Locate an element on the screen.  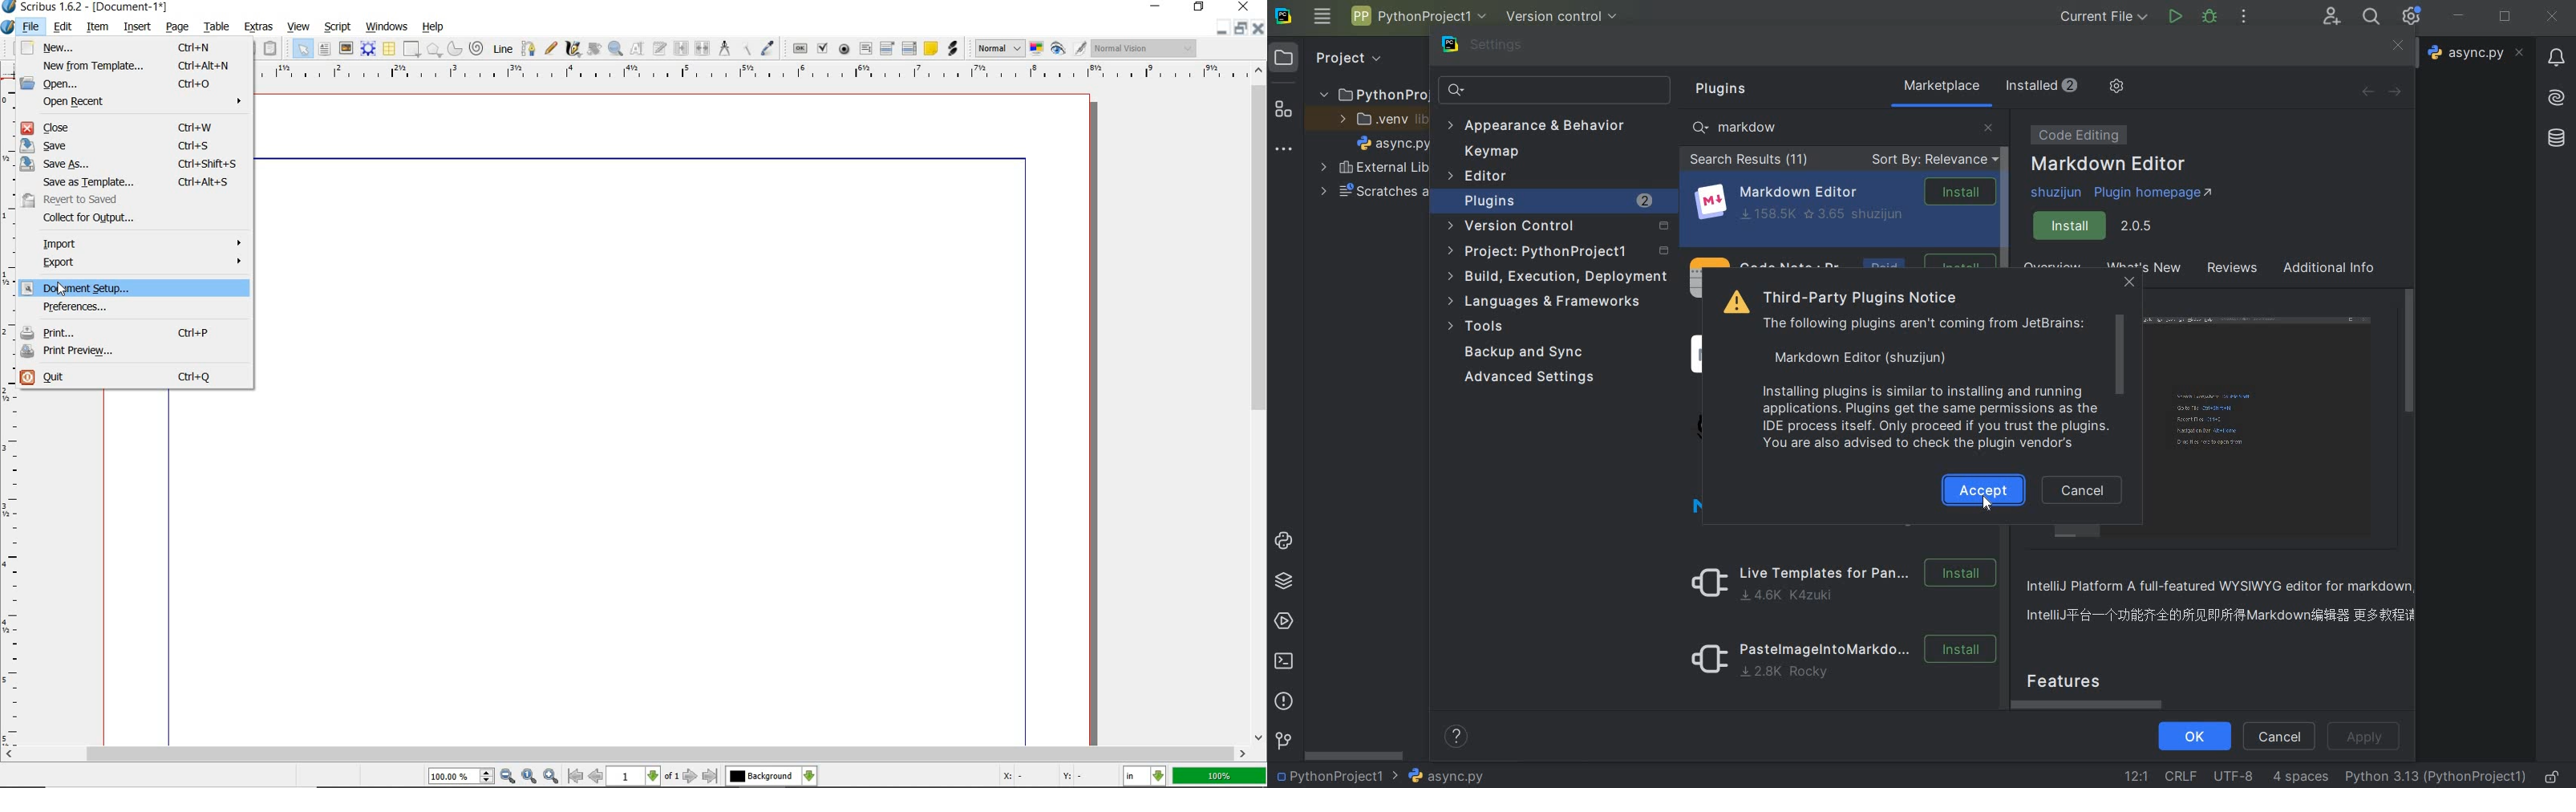
scrollbar is located at coordinates (1260, 405).